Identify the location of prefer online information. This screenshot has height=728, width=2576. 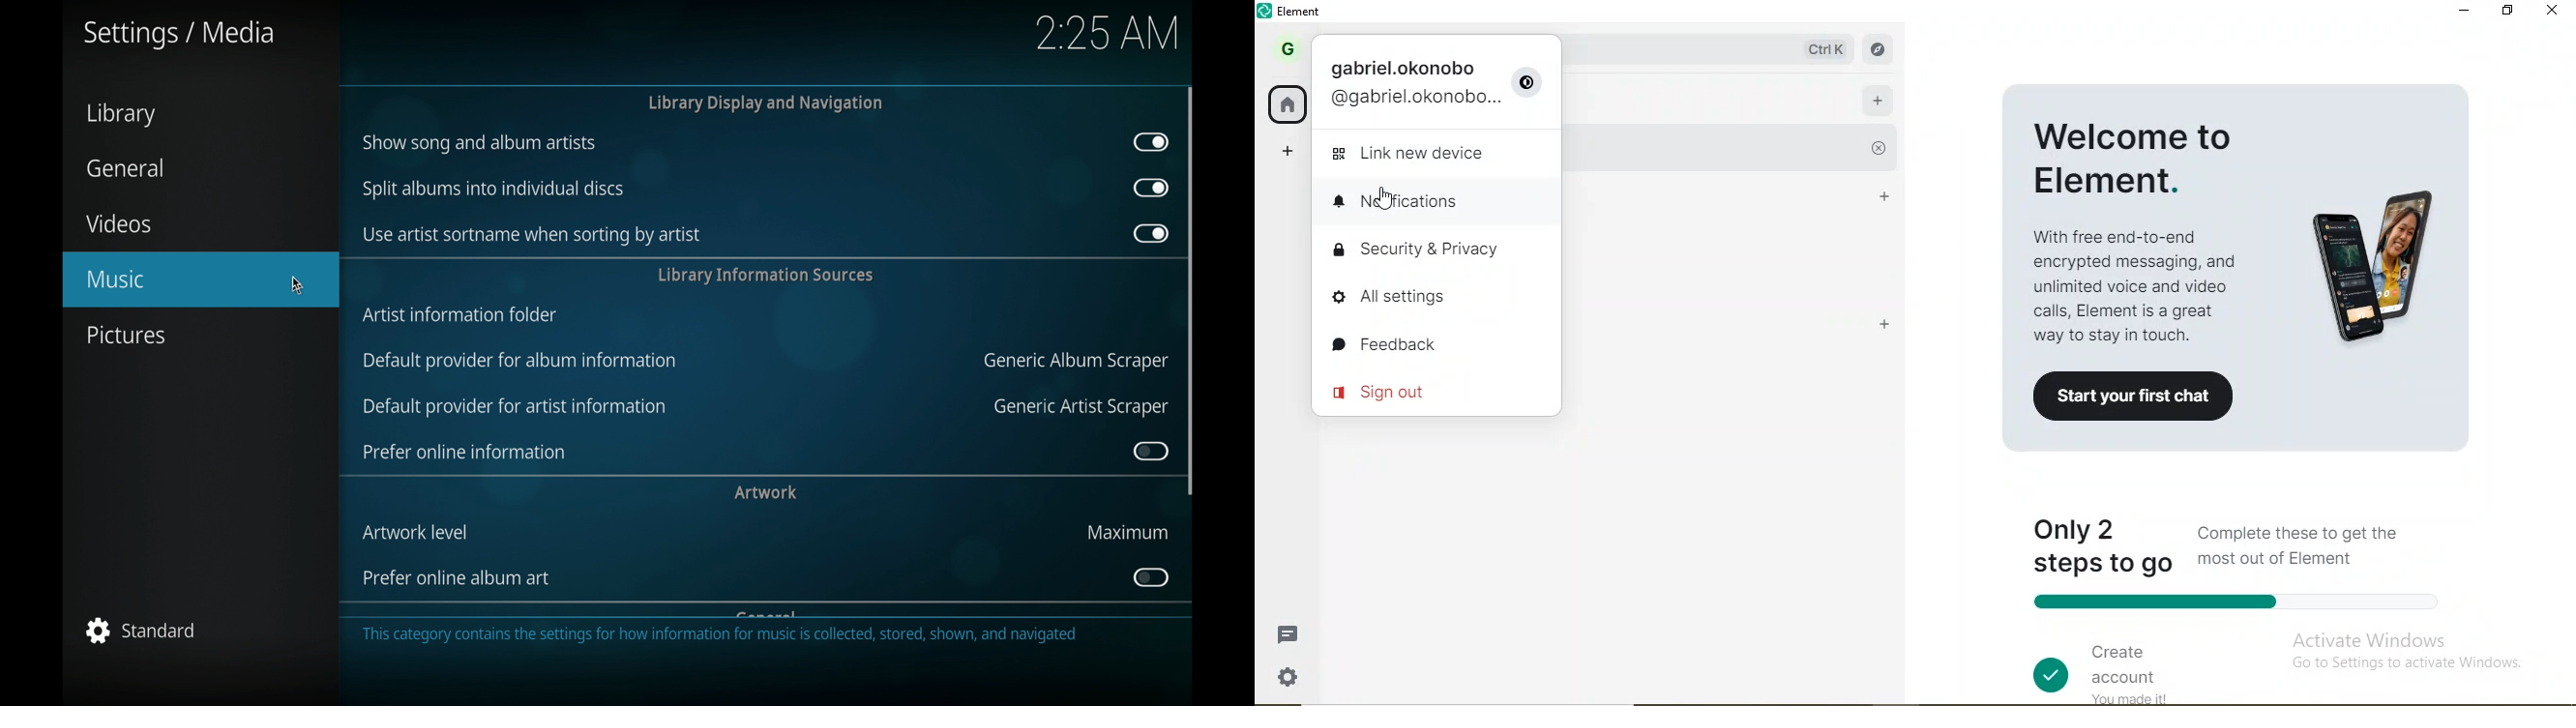
(464, 453).